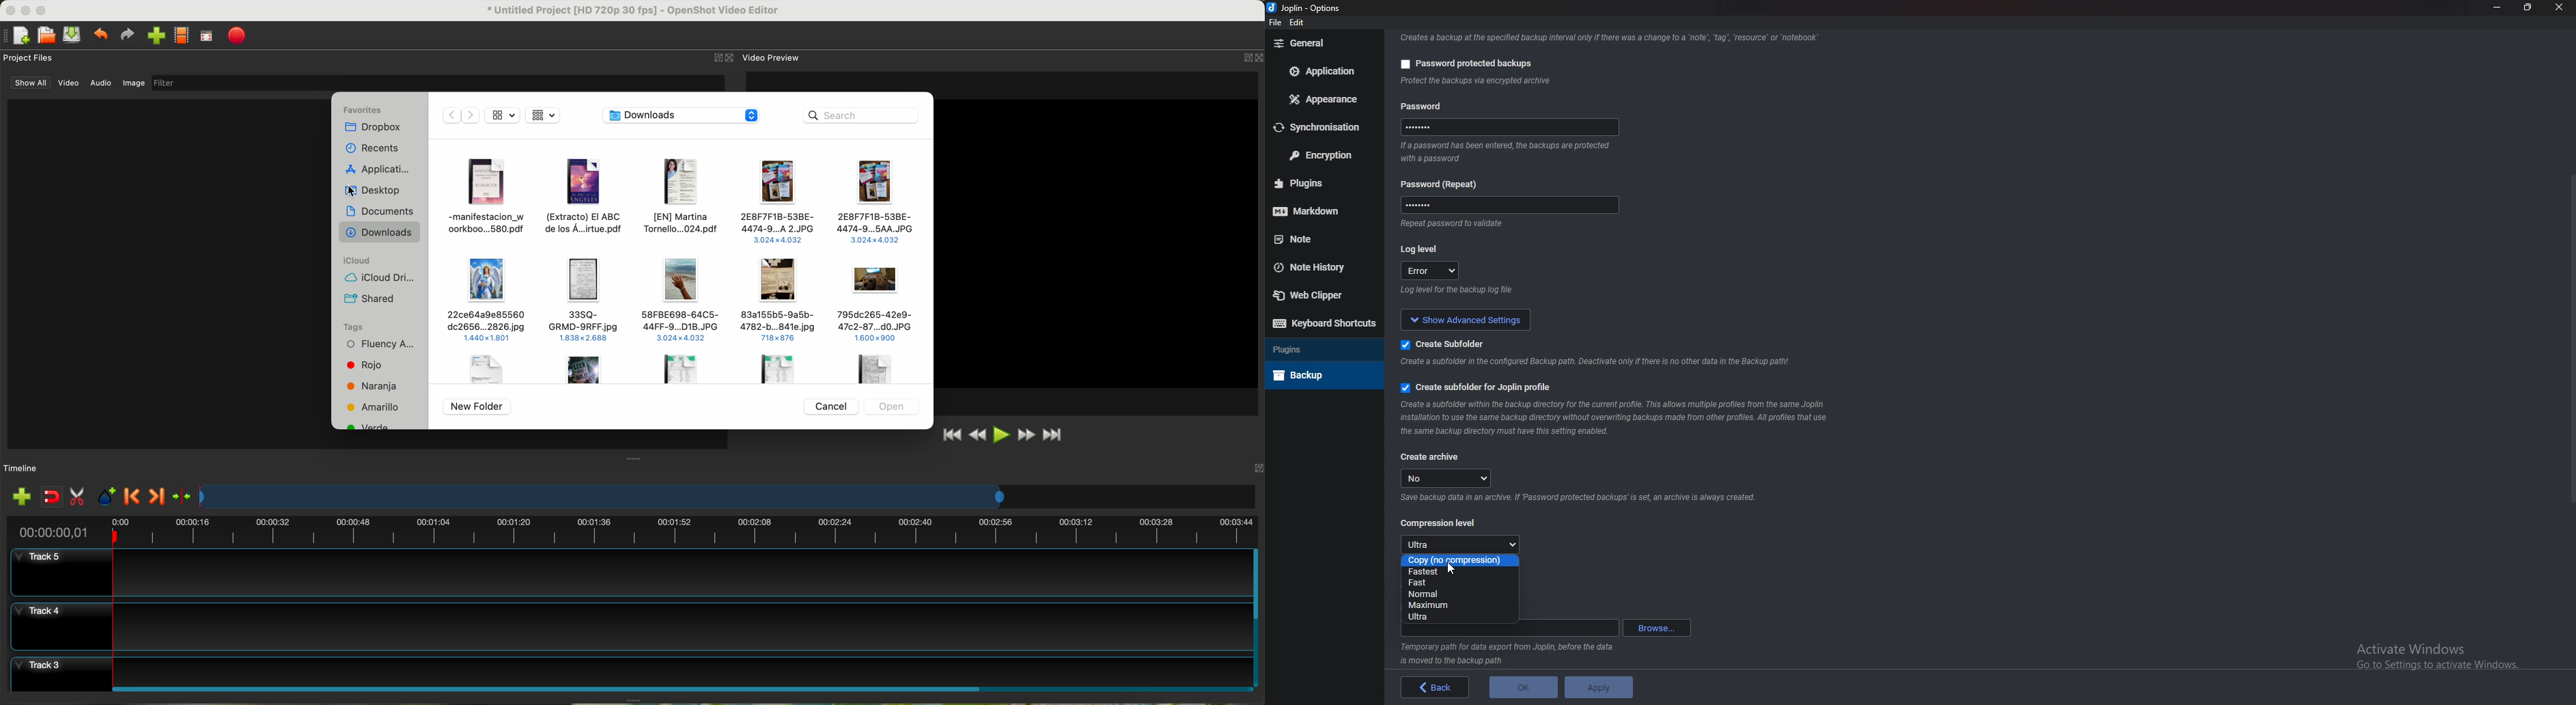  I want to click on no, so click(1449, 478).